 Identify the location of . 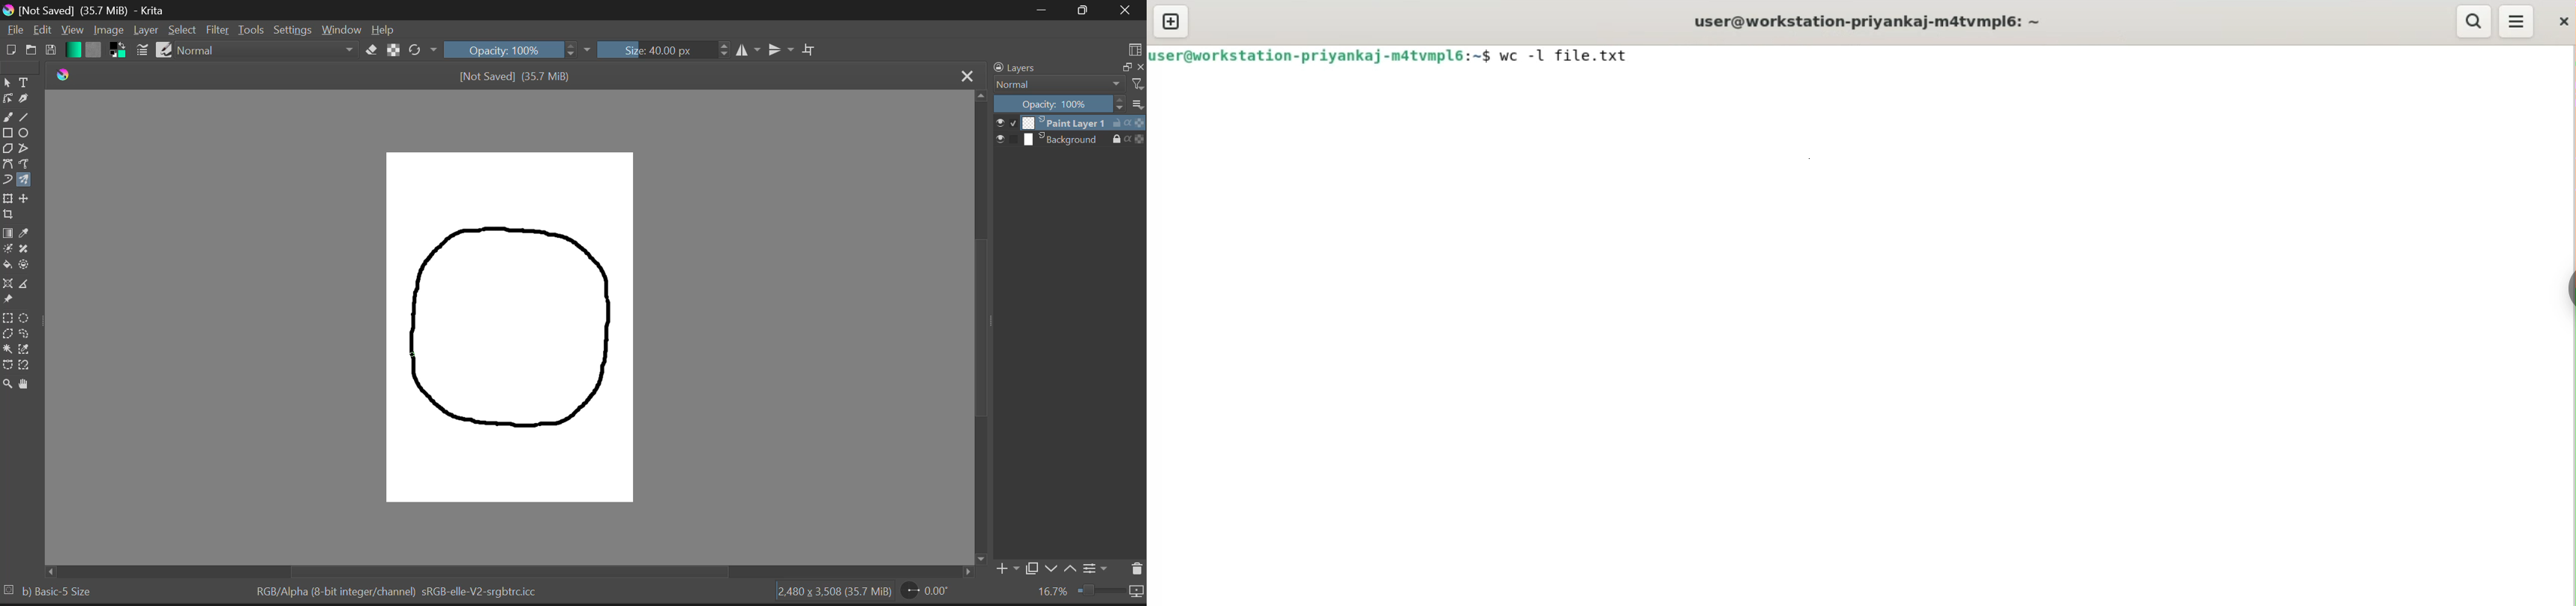
(7, 588).